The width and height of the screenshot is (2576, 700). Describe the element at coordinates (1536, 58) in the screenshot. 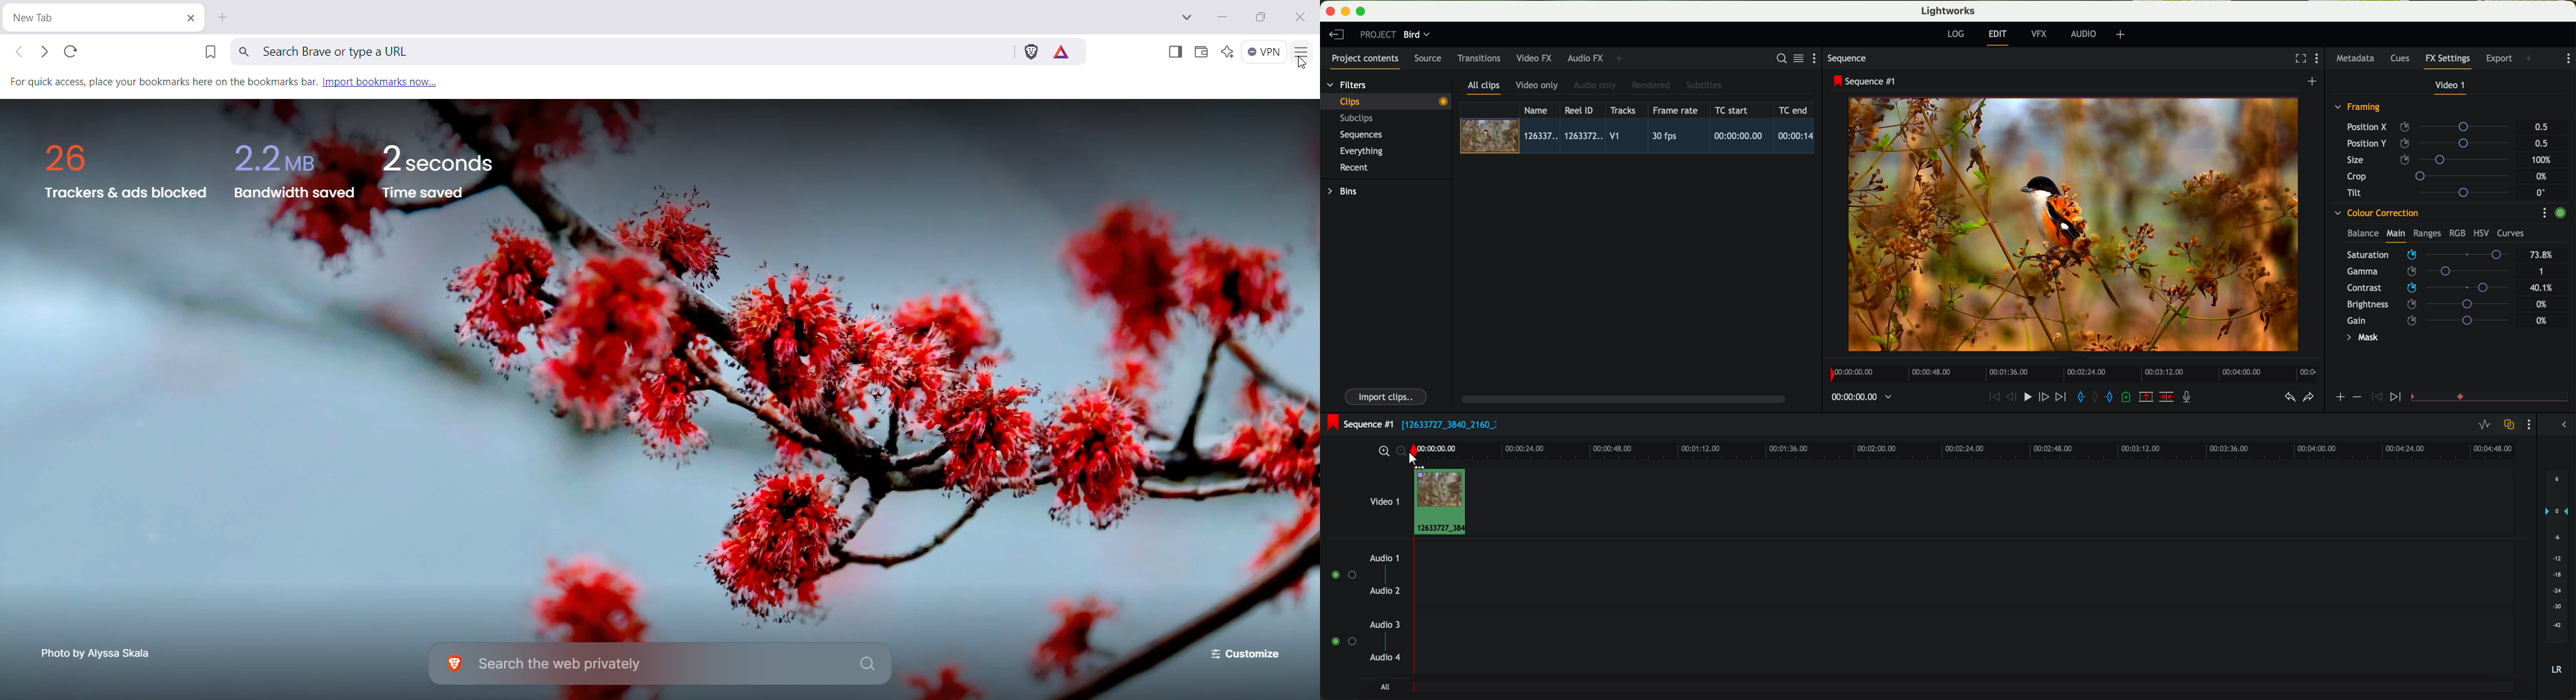

I see `video FX` at that location.